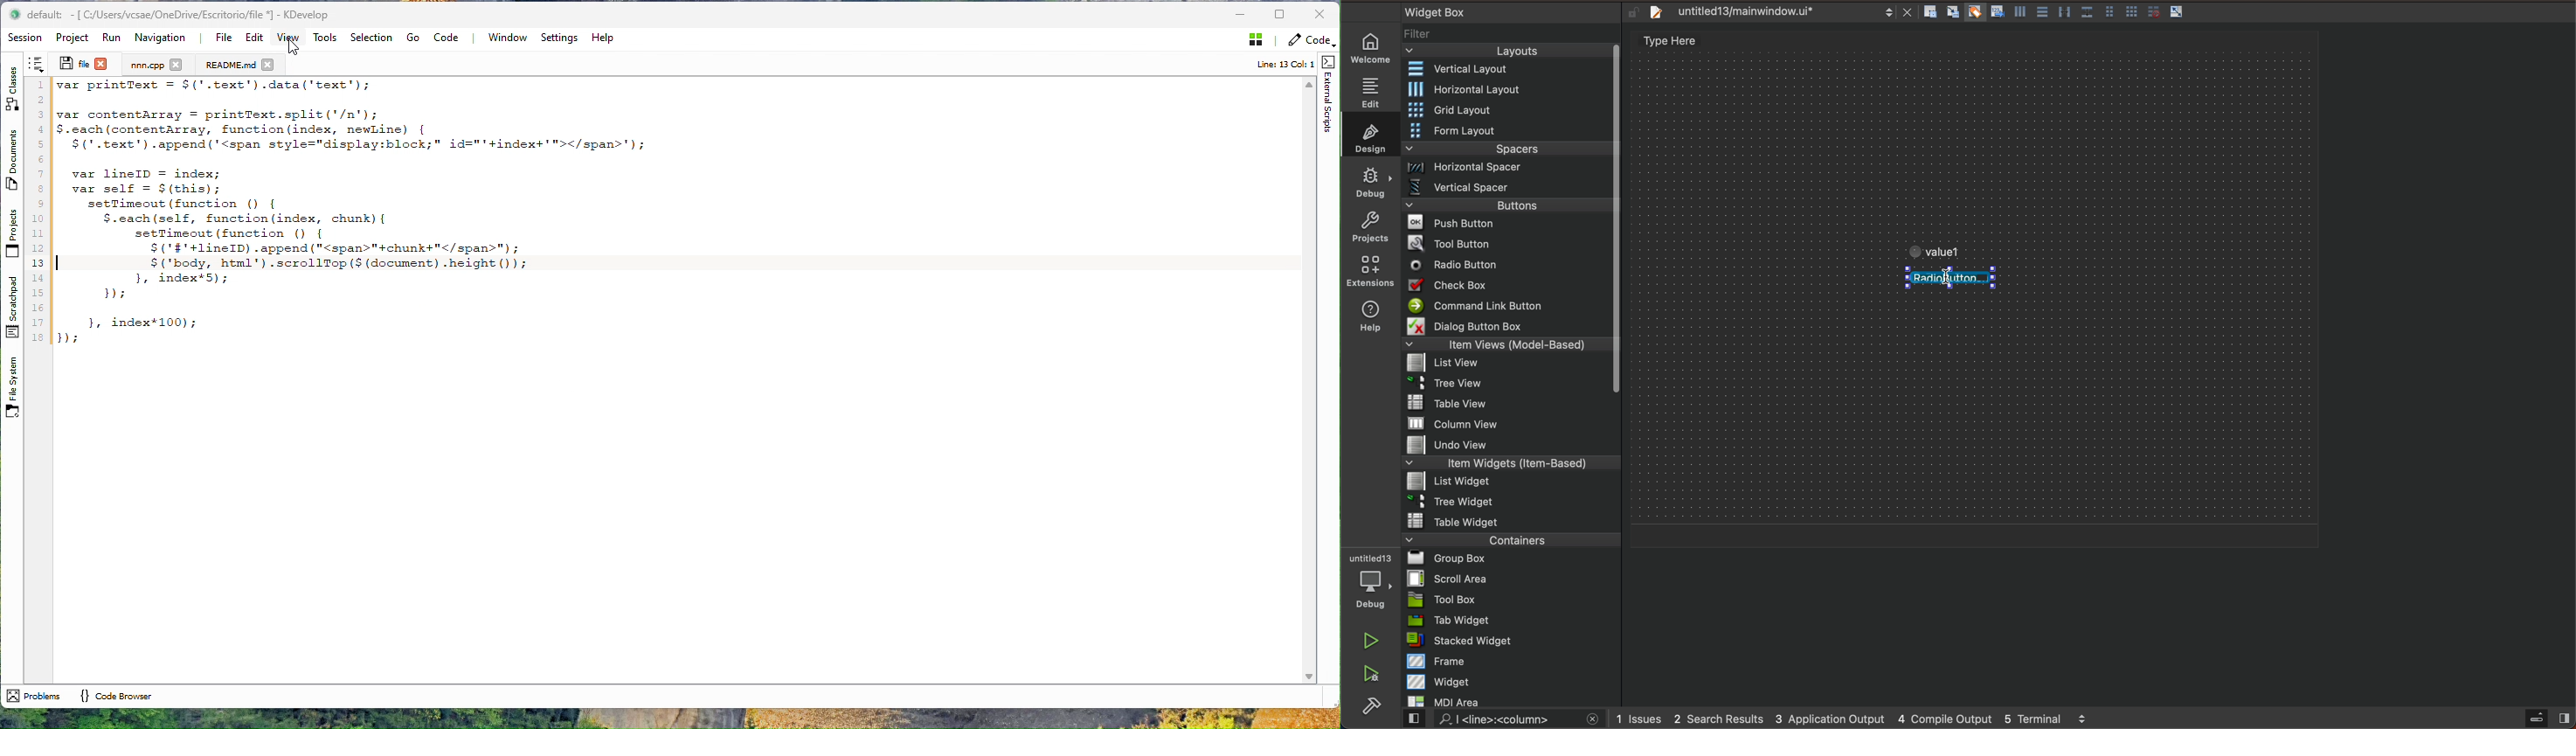 The image size is (2576, 756). What do you see at coordinates (2177, 12) in the screenshot?
I see `` at bounding box center [2177, 12].